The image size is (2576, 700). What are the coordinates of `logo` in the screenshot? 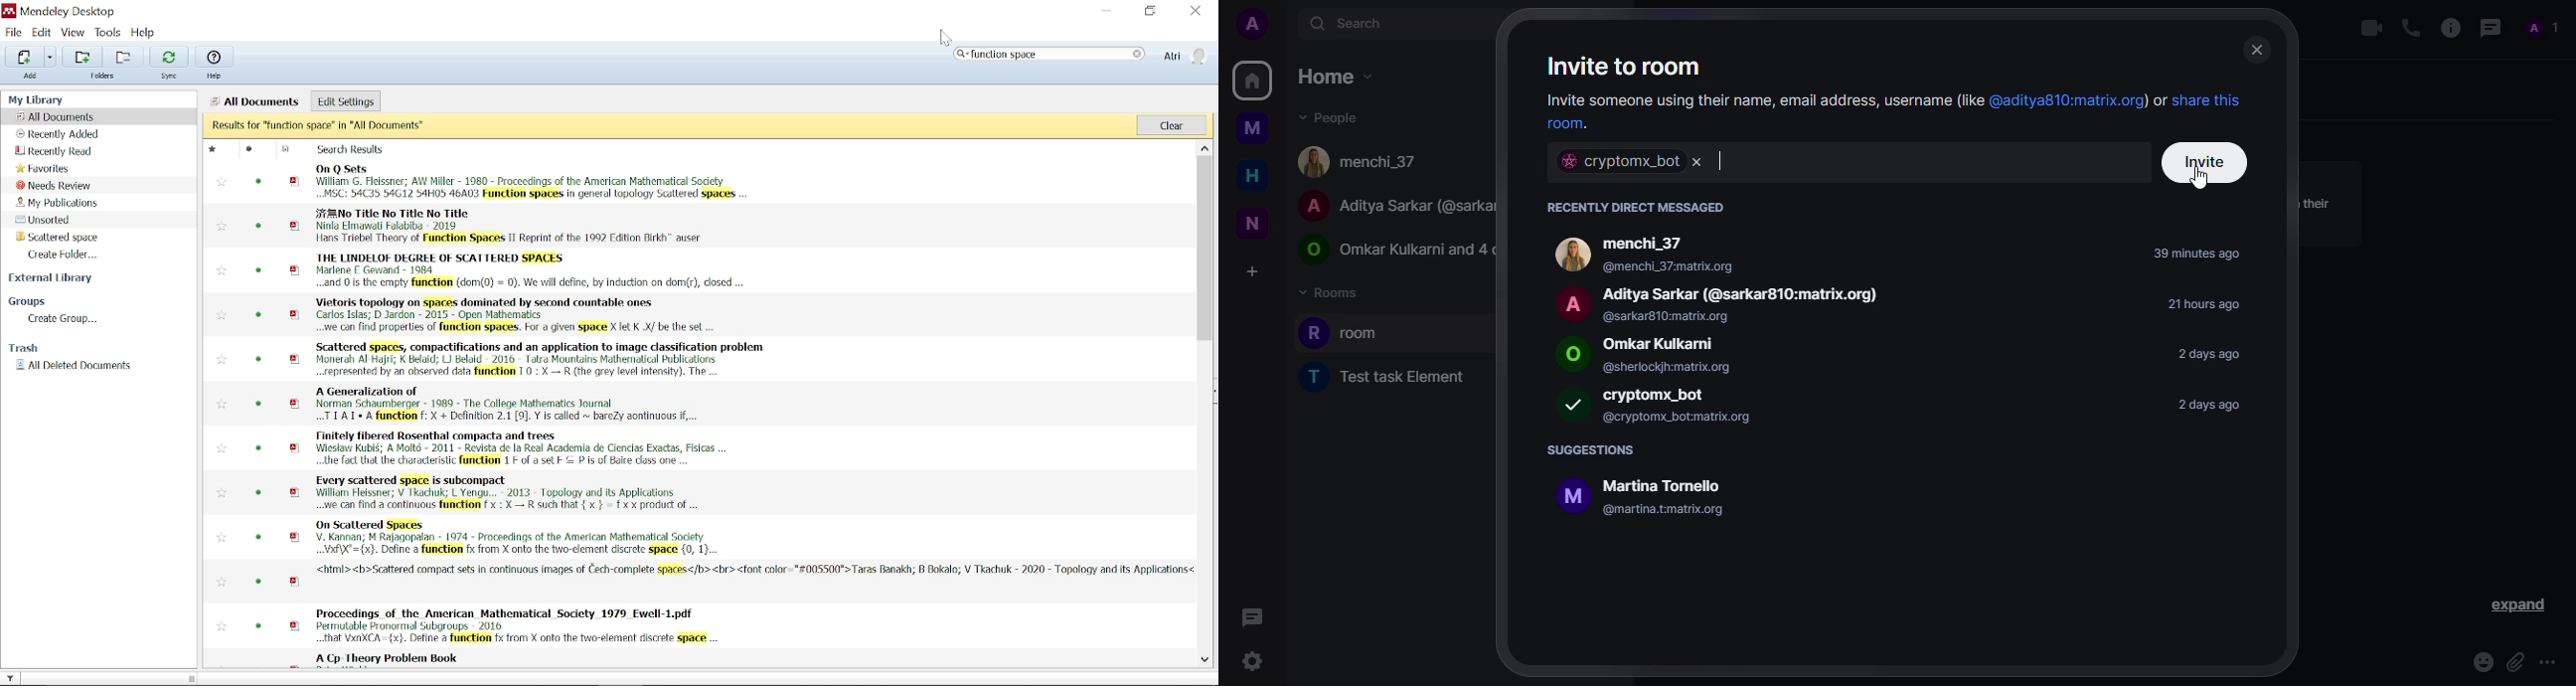 It's located at (1570, 405).